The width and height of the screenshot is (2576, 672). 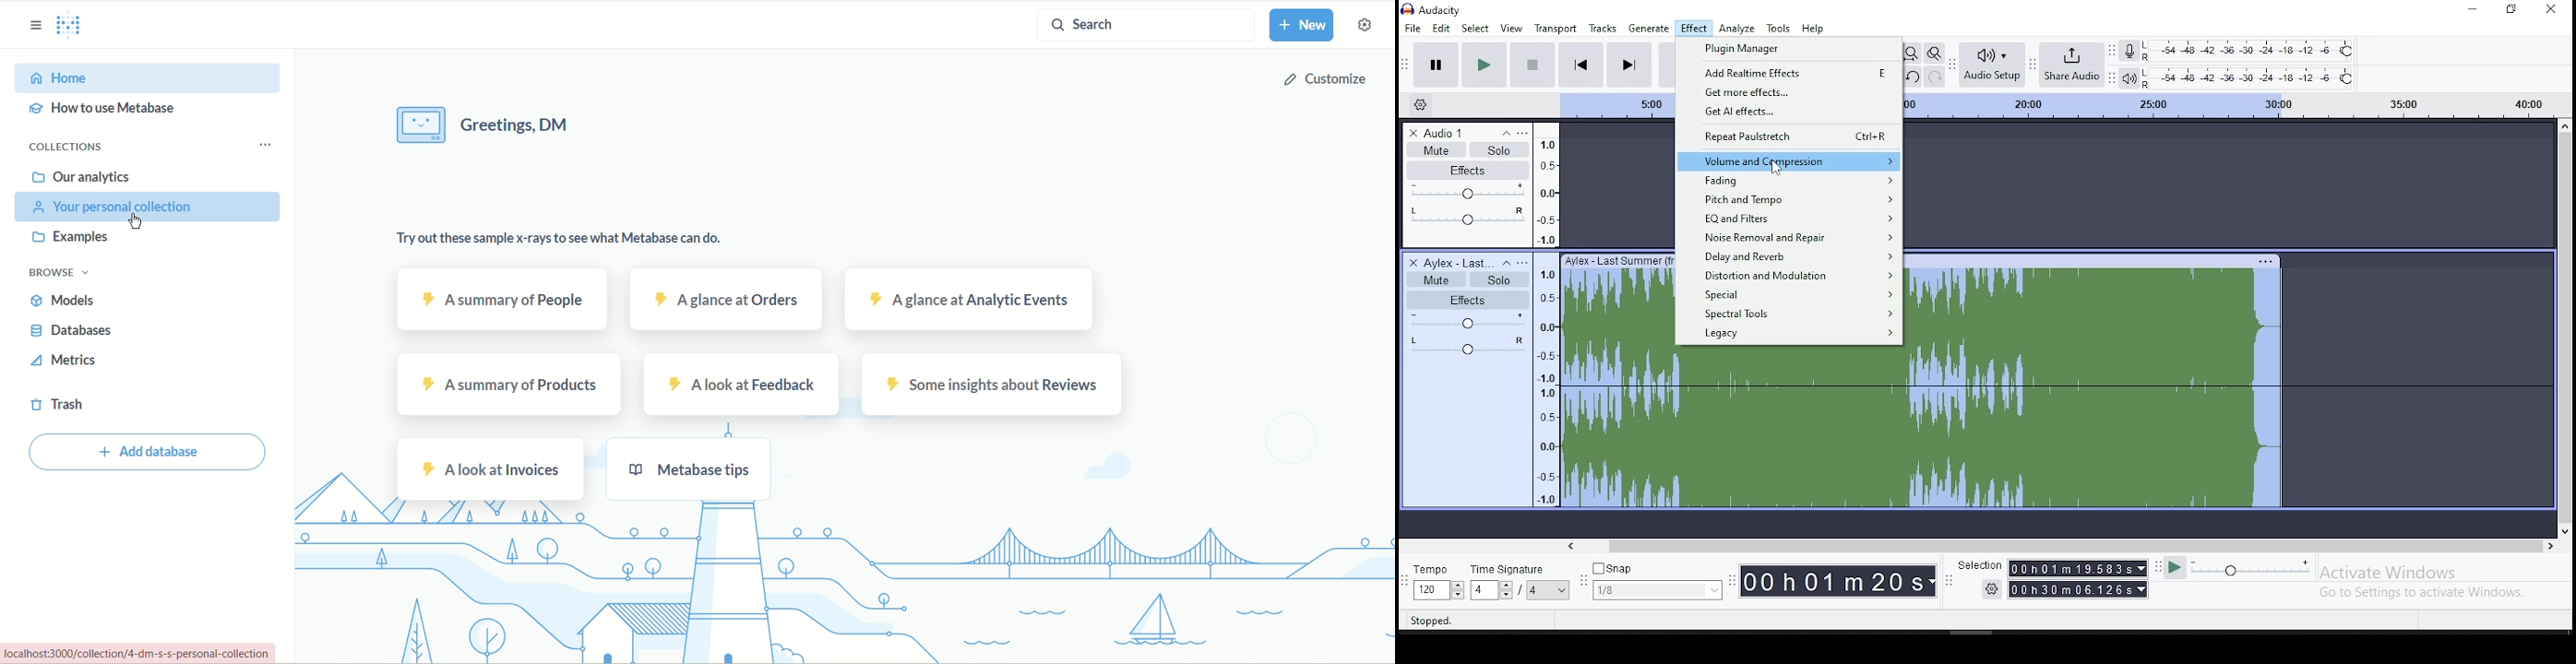 I want to click on sidebar options, so click(x=33, y=25).